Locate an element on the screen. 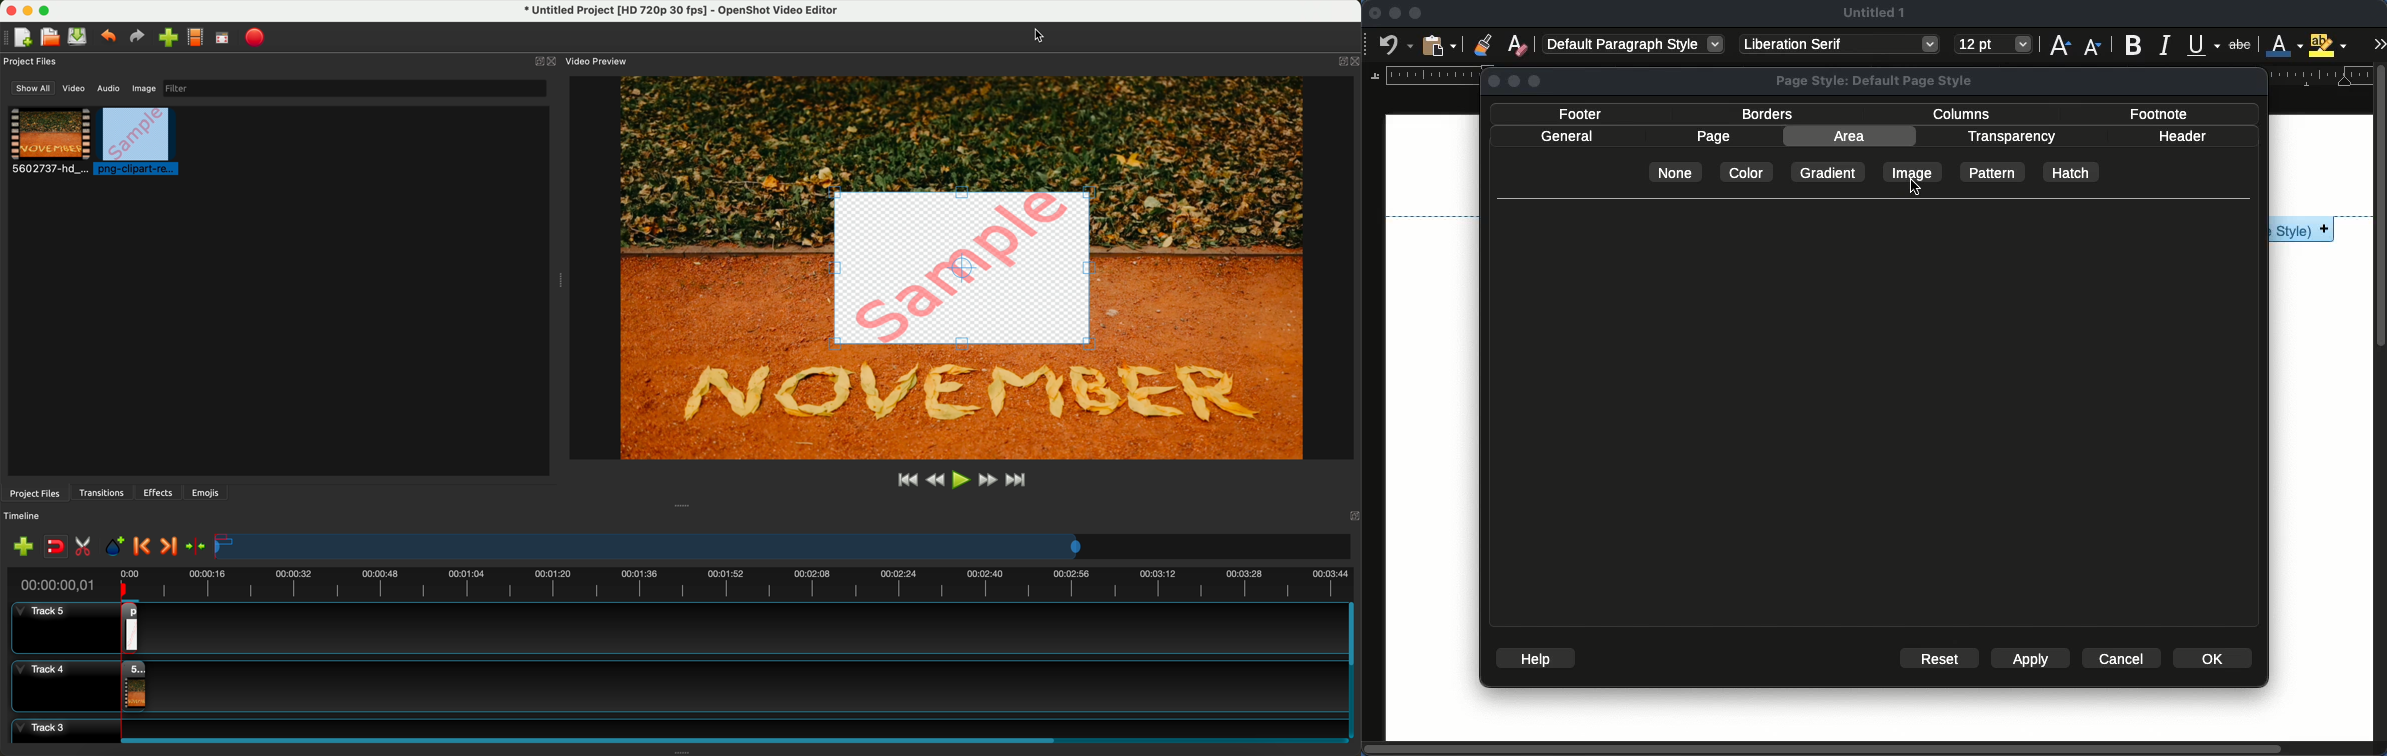 This screenshot has width=2408, height=756. Liberation serif is located at coordinates (1841, 45).